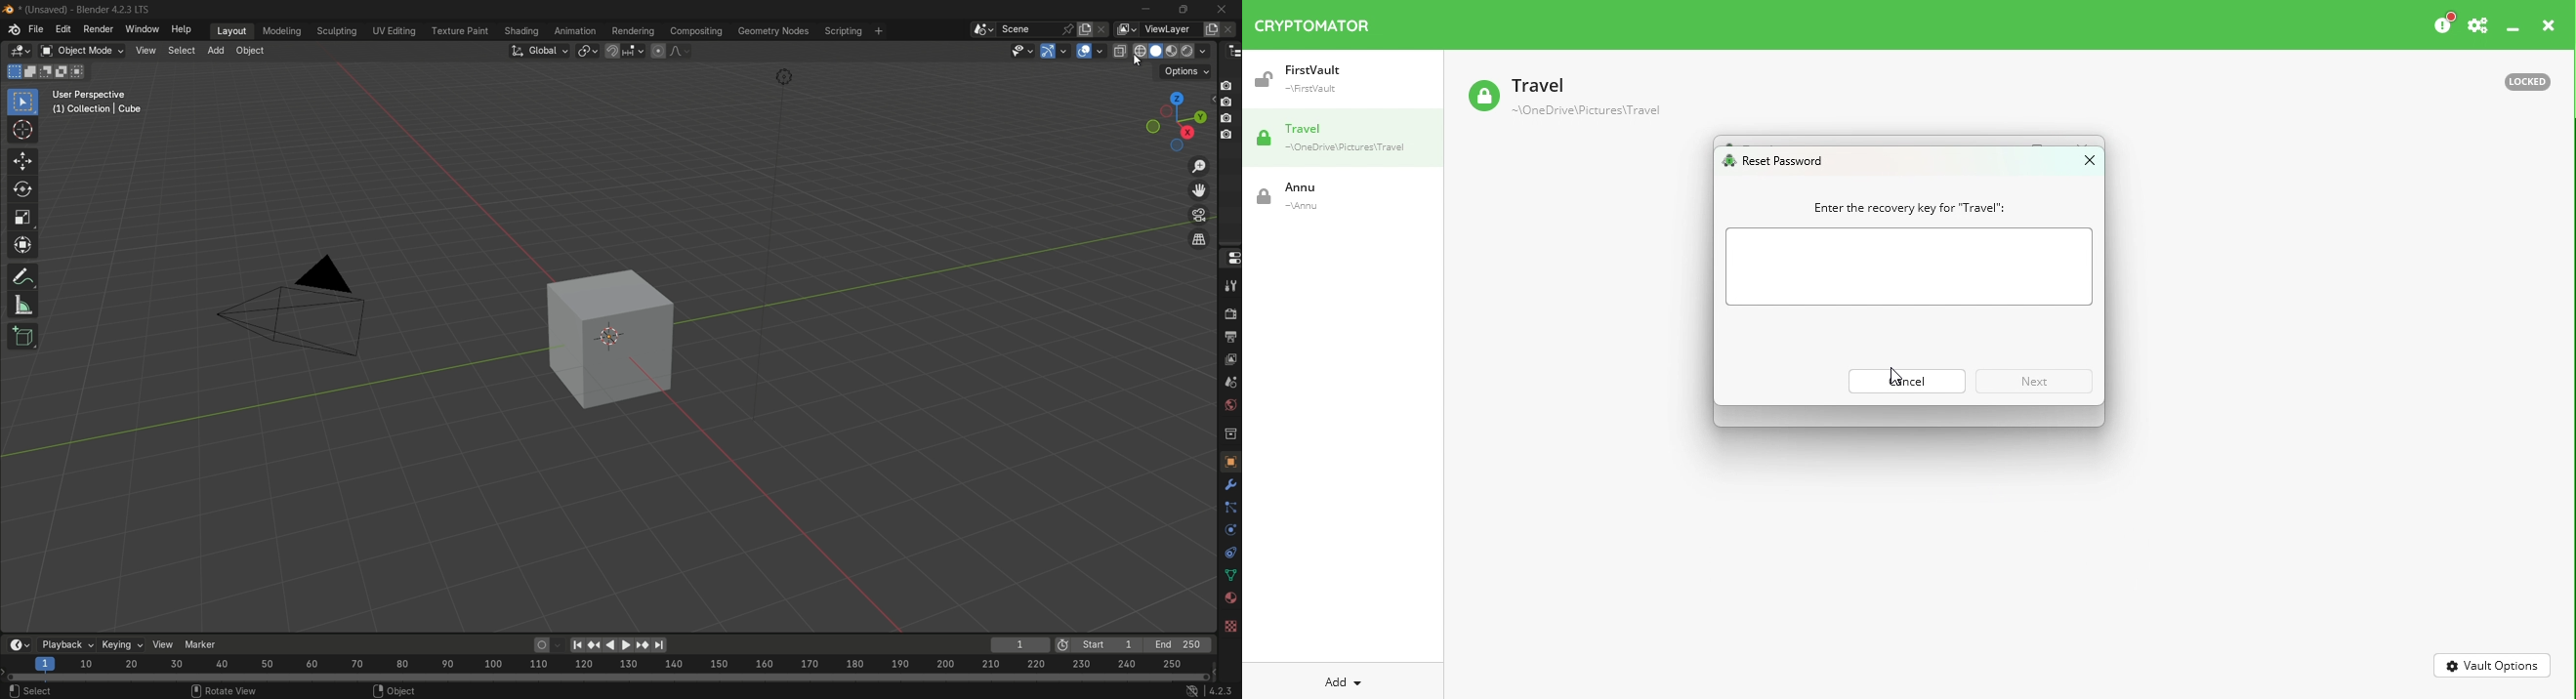 The image size is (2576, 700). Describe the element at coordinates (1231, 528) in the screenshot. I see `physics` at that location.